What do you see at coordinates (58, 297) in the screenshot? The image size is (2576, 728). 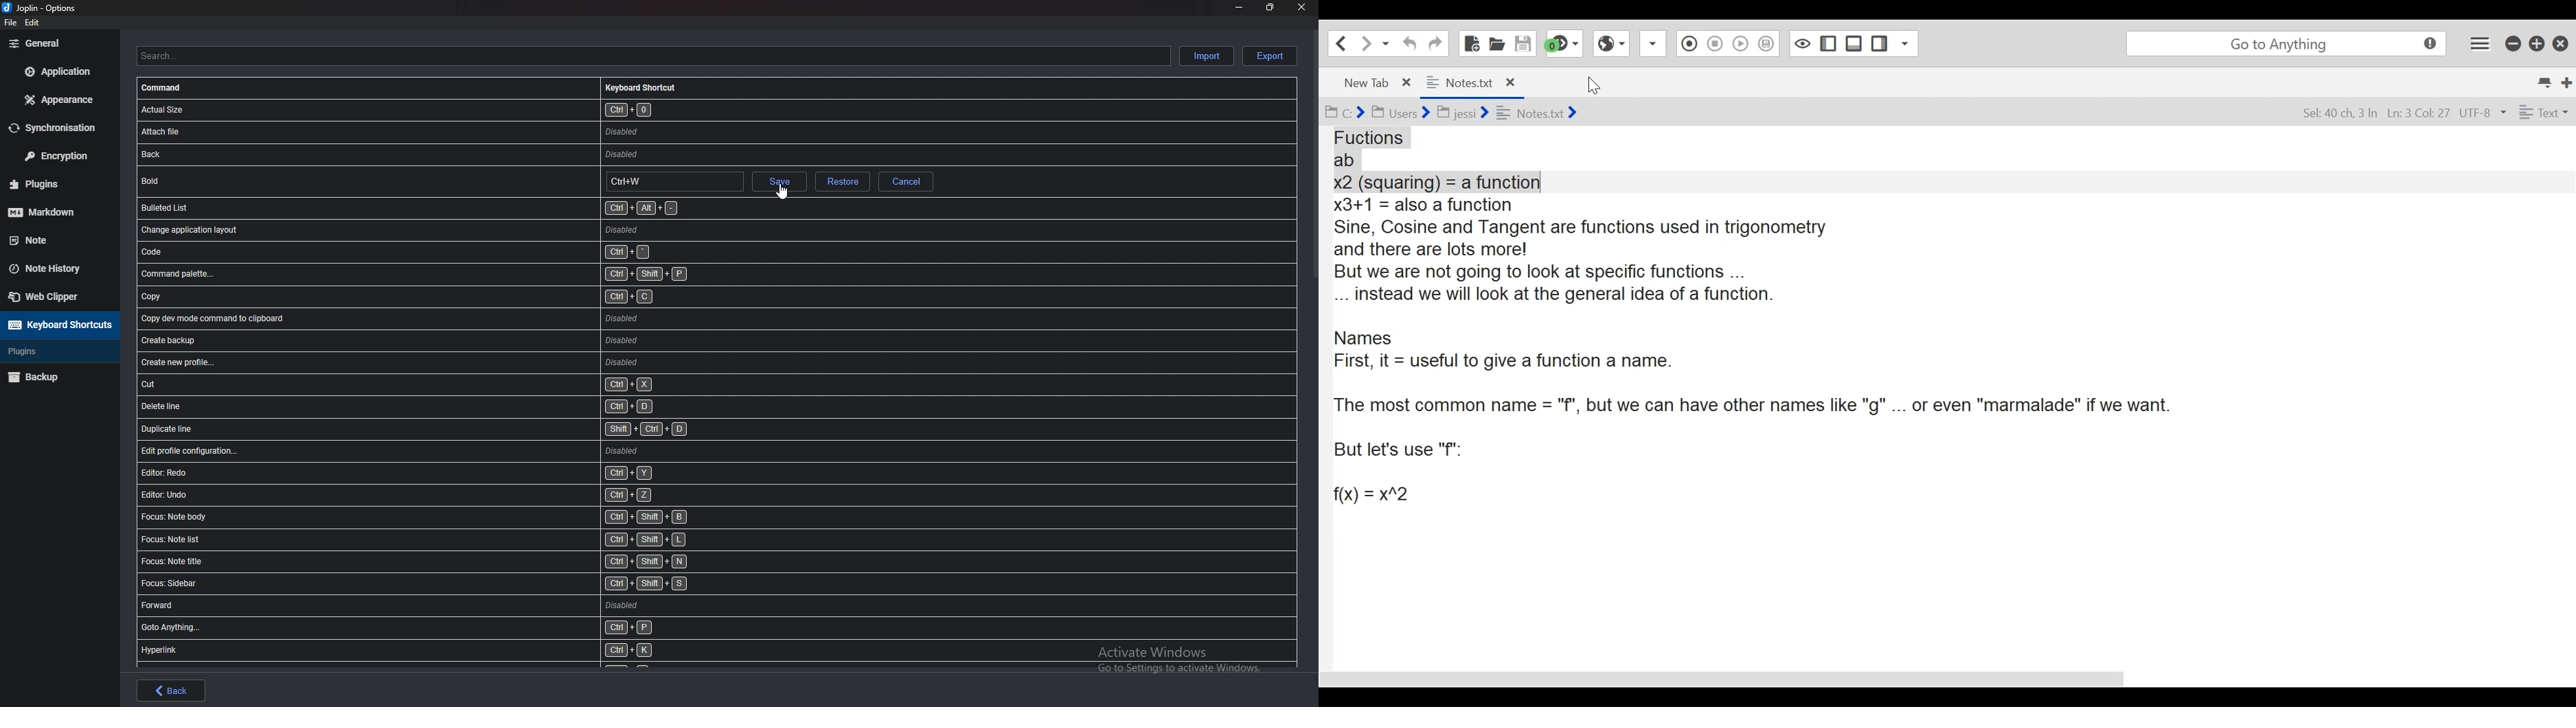 I see `Web Clipper` at bounding box center [58, 297].